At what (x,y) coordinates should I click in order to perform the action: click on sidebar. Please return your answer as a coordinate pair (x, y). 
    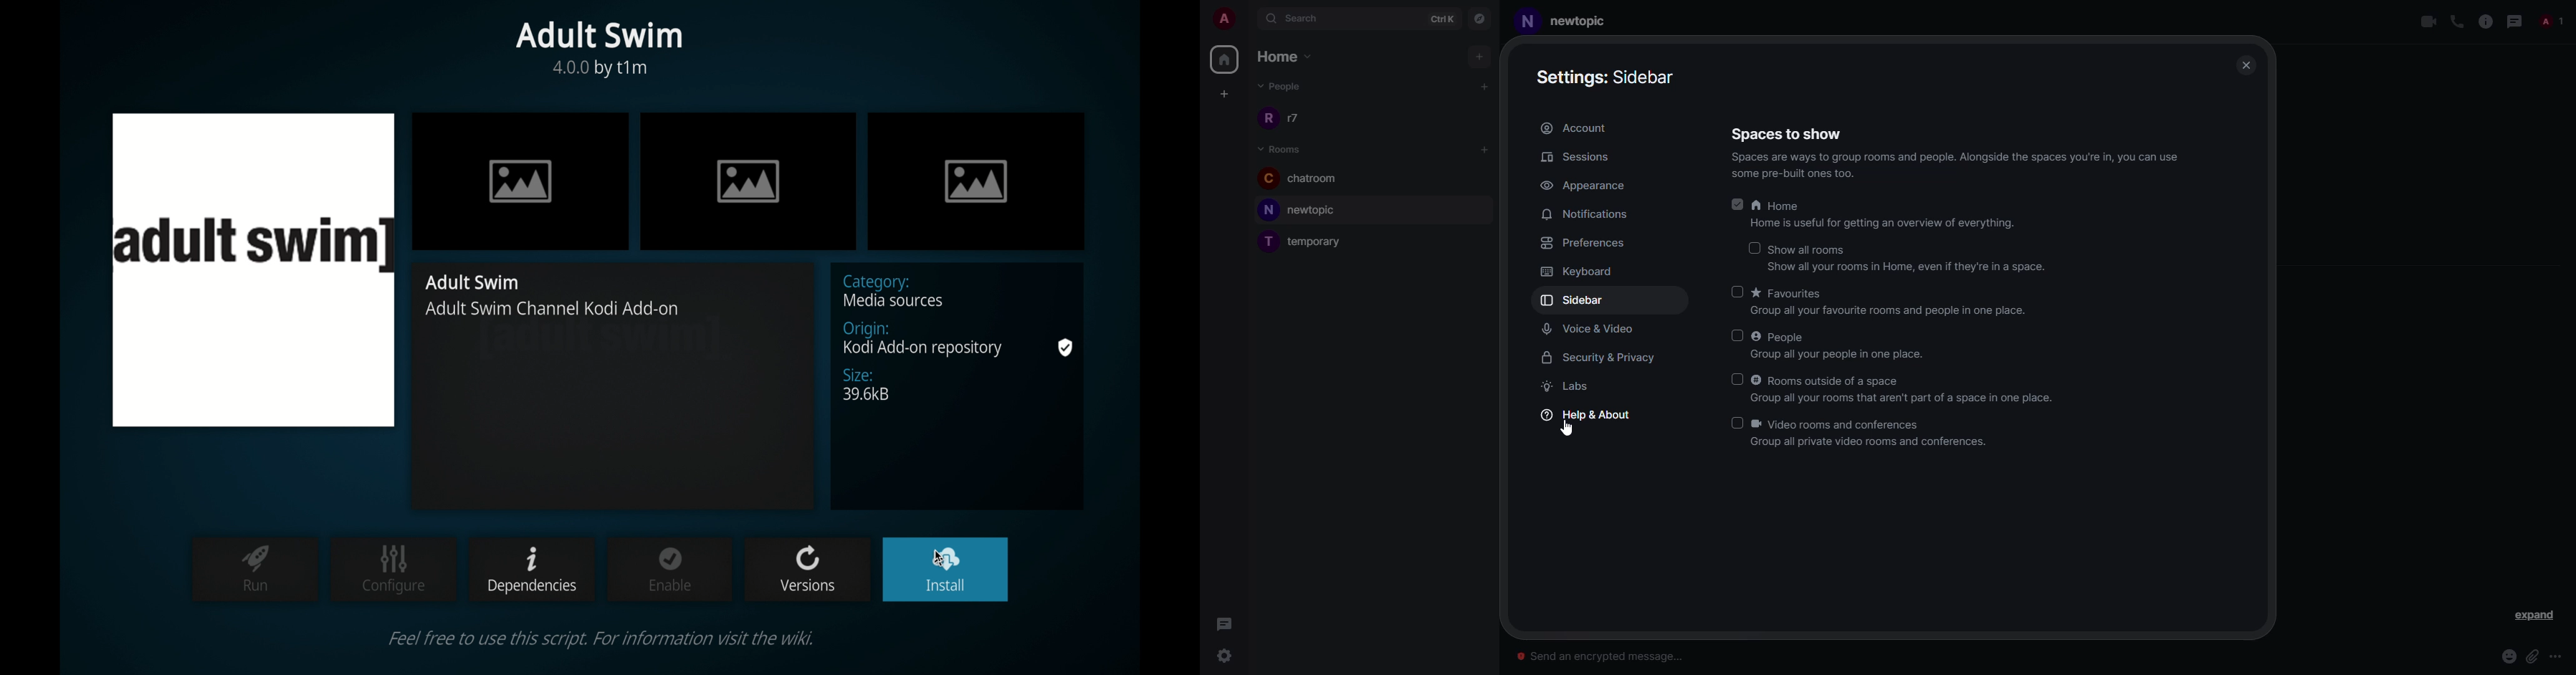
    Looking at the image, I should click on (1606, 76).